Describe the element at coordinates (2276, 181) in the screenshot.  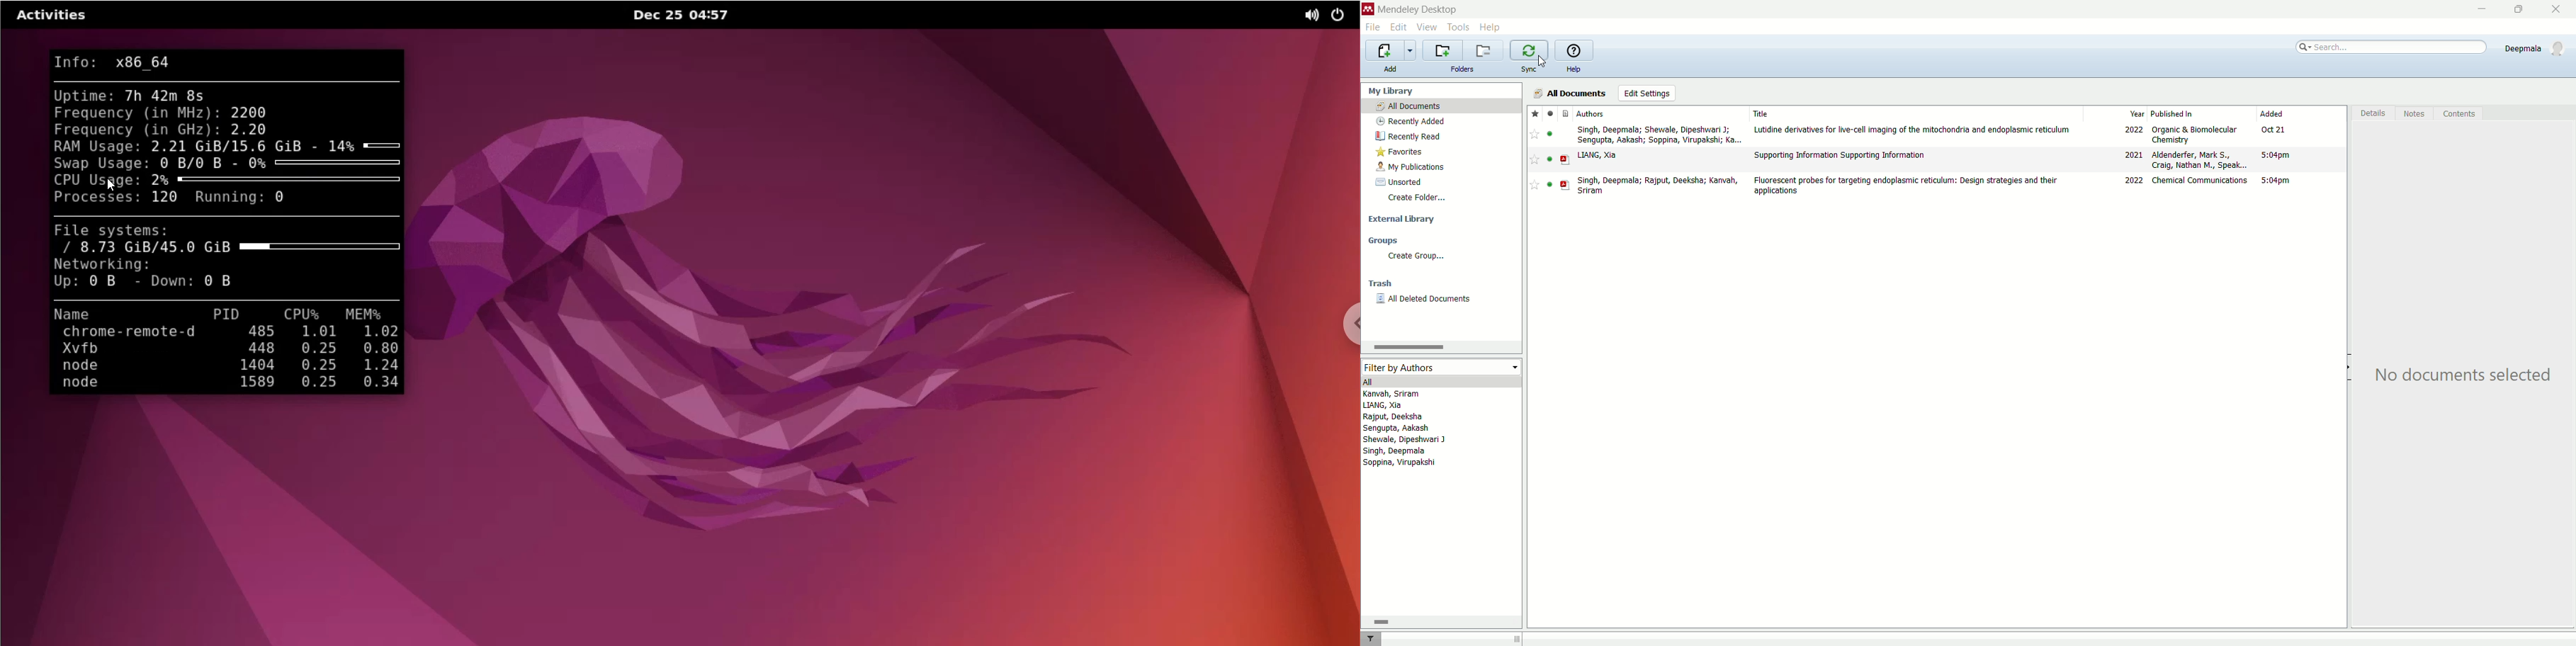
I see `5:04pm` at that location.